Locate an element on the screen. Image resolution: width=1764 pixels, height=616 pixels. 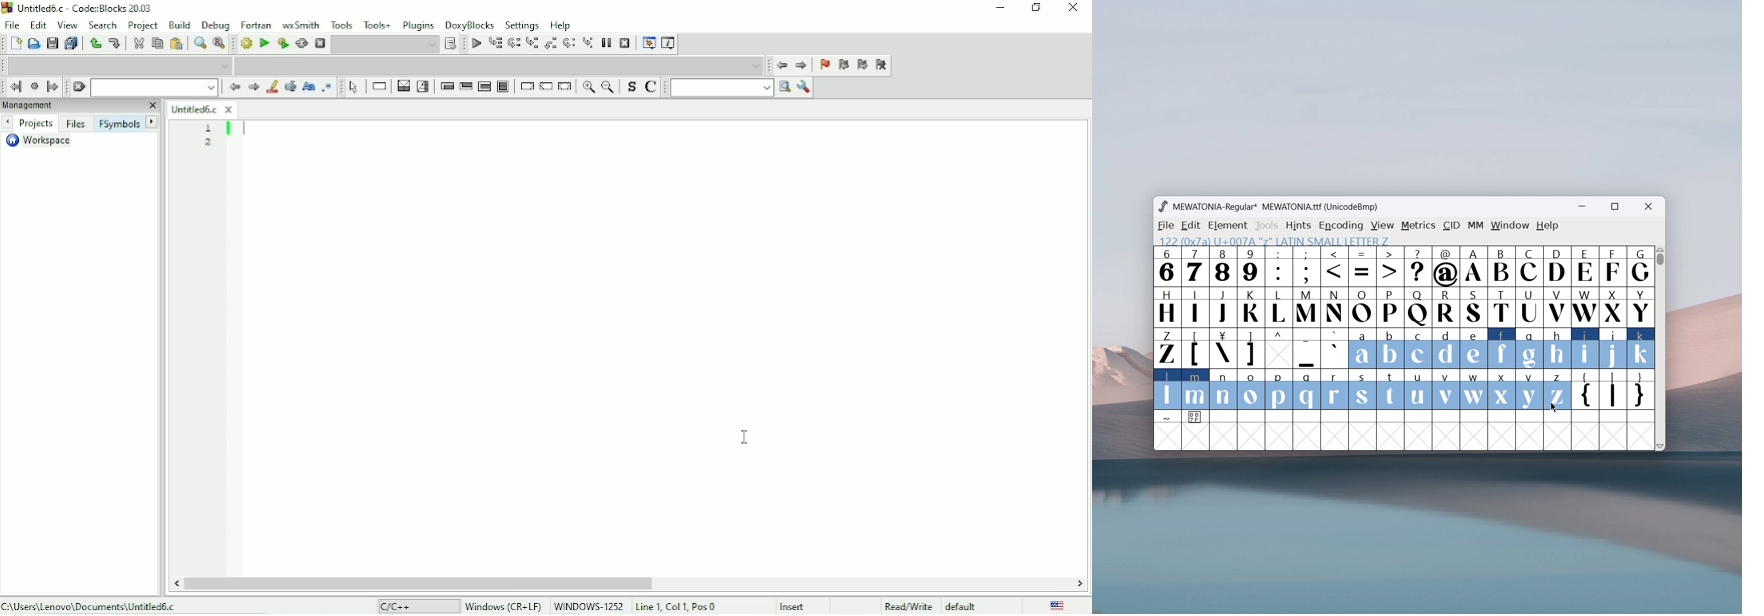
Modified is located at coordinates (853, 605).